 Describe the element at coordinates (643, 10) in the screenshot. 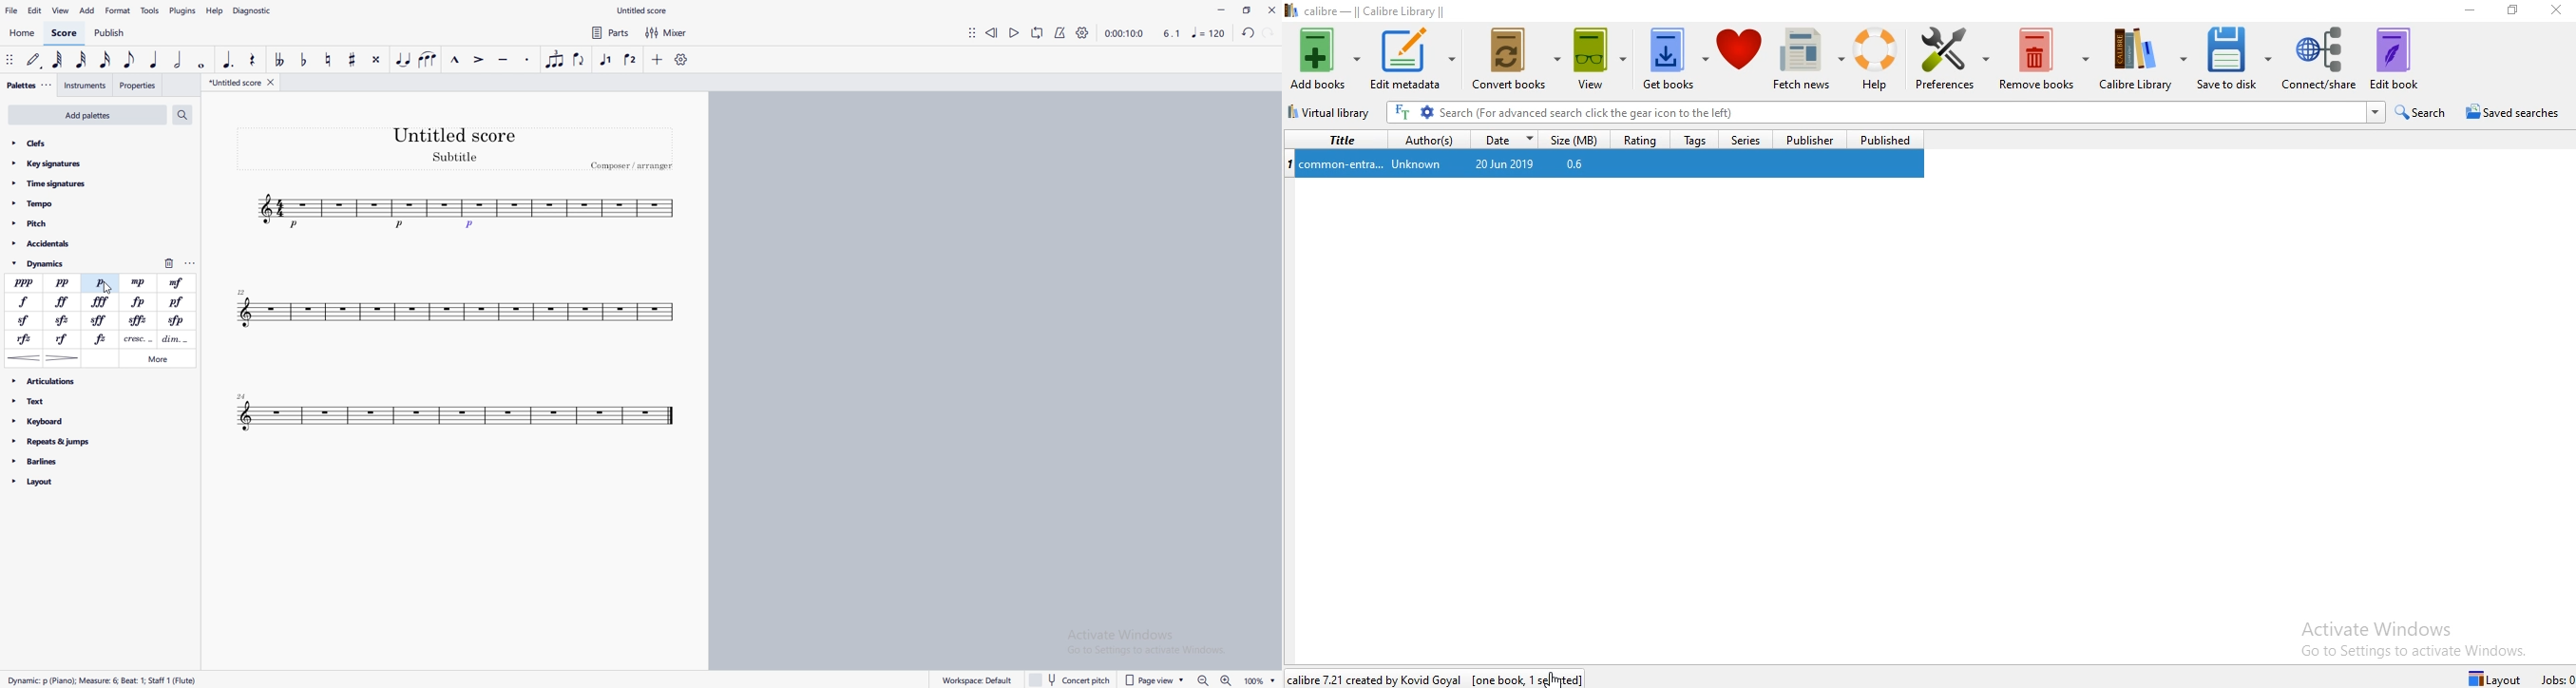

I see `file name` at that location.